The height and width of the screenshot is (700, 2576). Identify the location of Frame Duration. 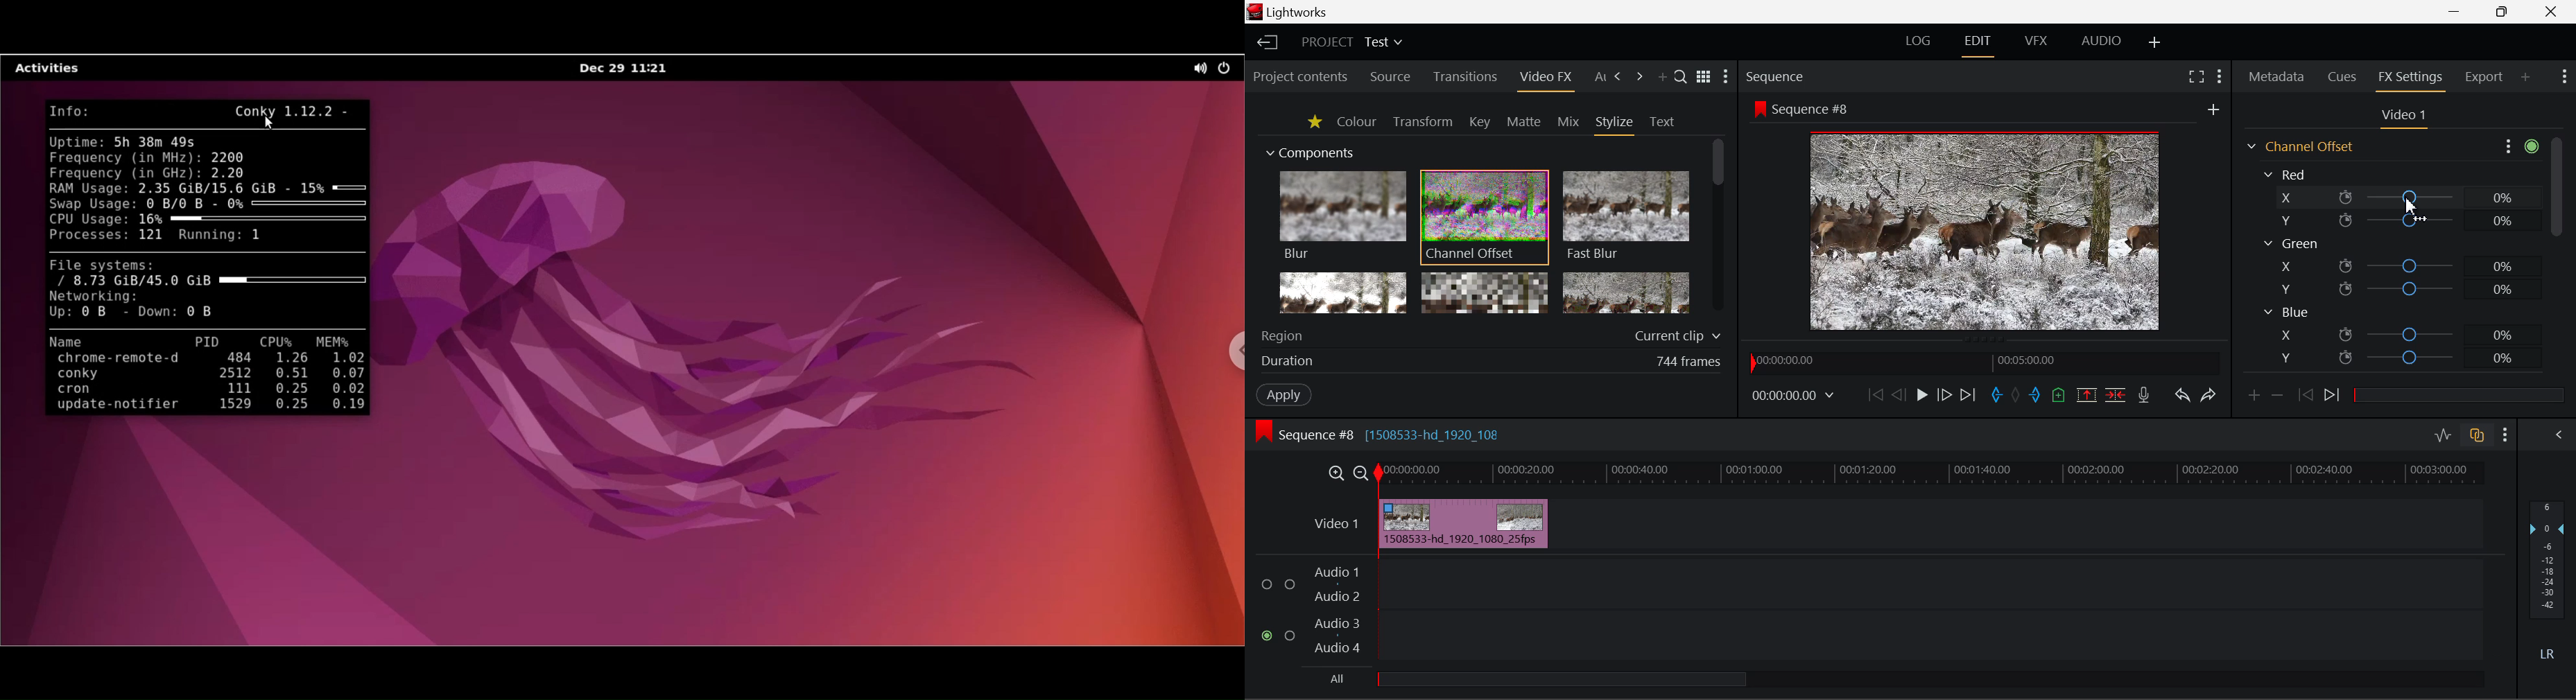
(1492, 362).